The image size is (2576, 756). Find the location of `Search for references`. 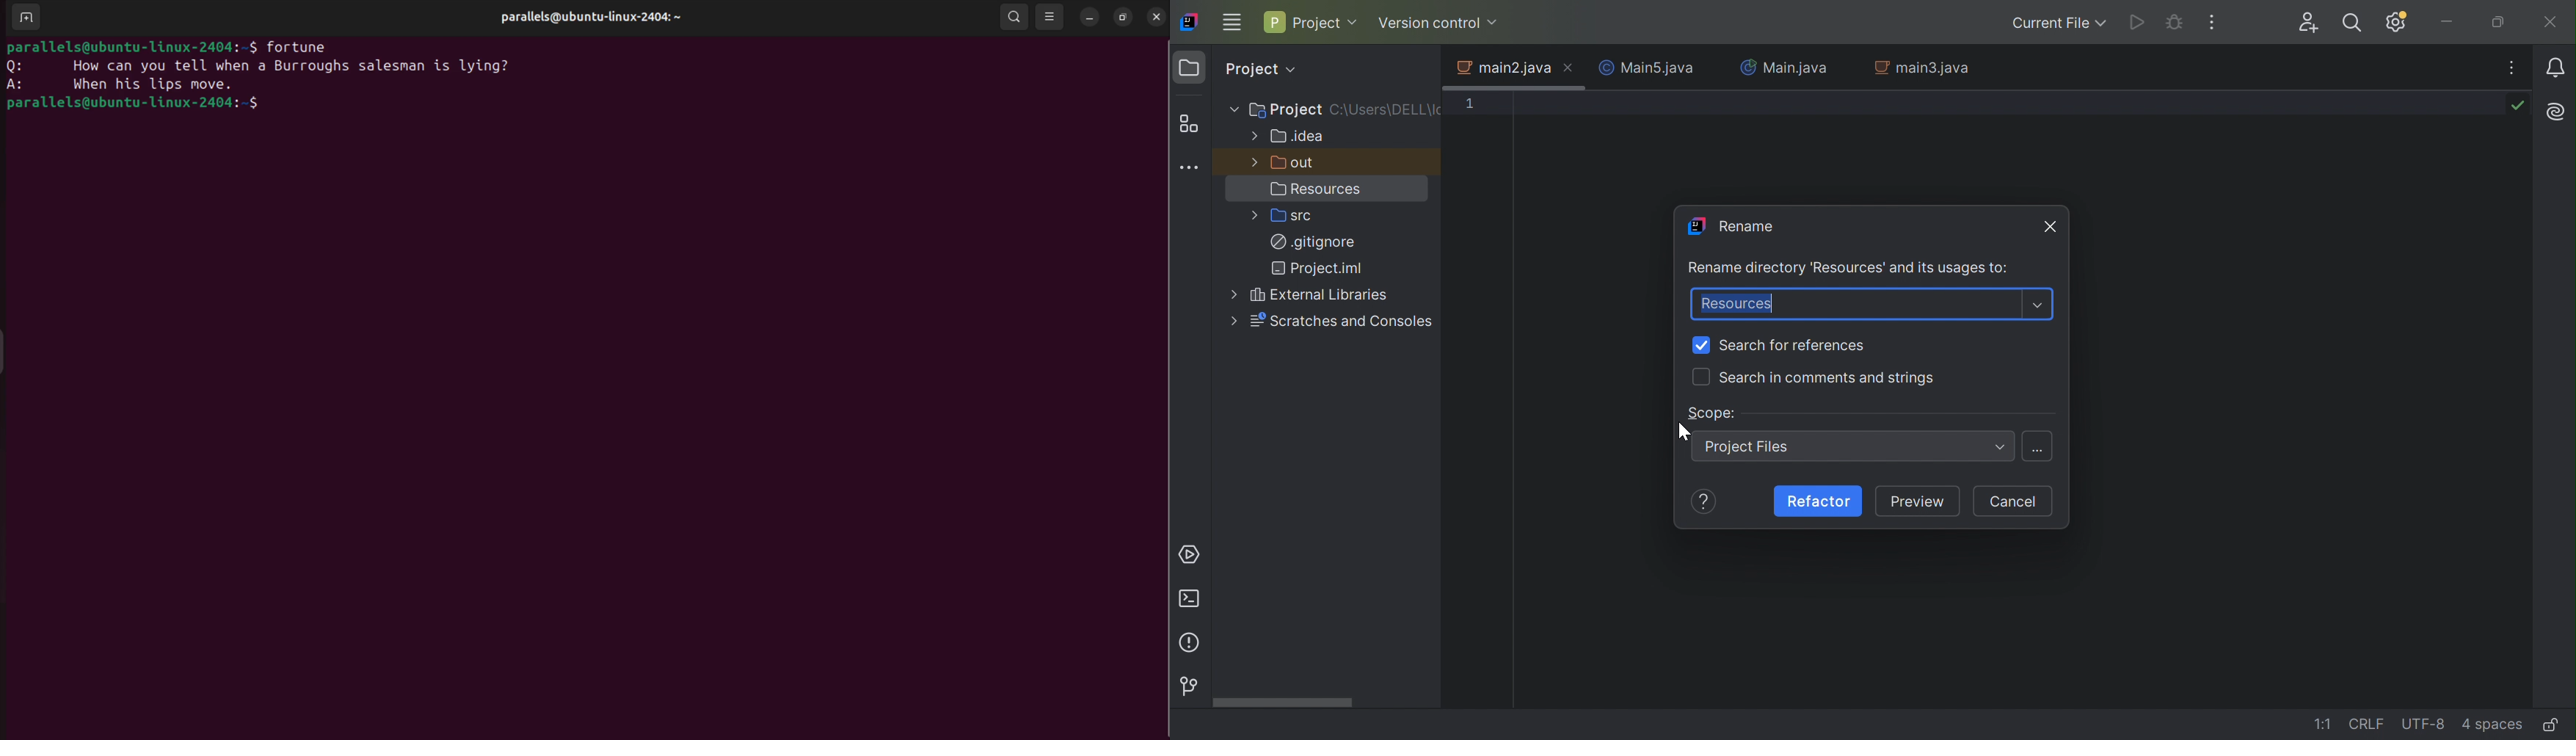

Search for references is located at coordinates (1795, 345).